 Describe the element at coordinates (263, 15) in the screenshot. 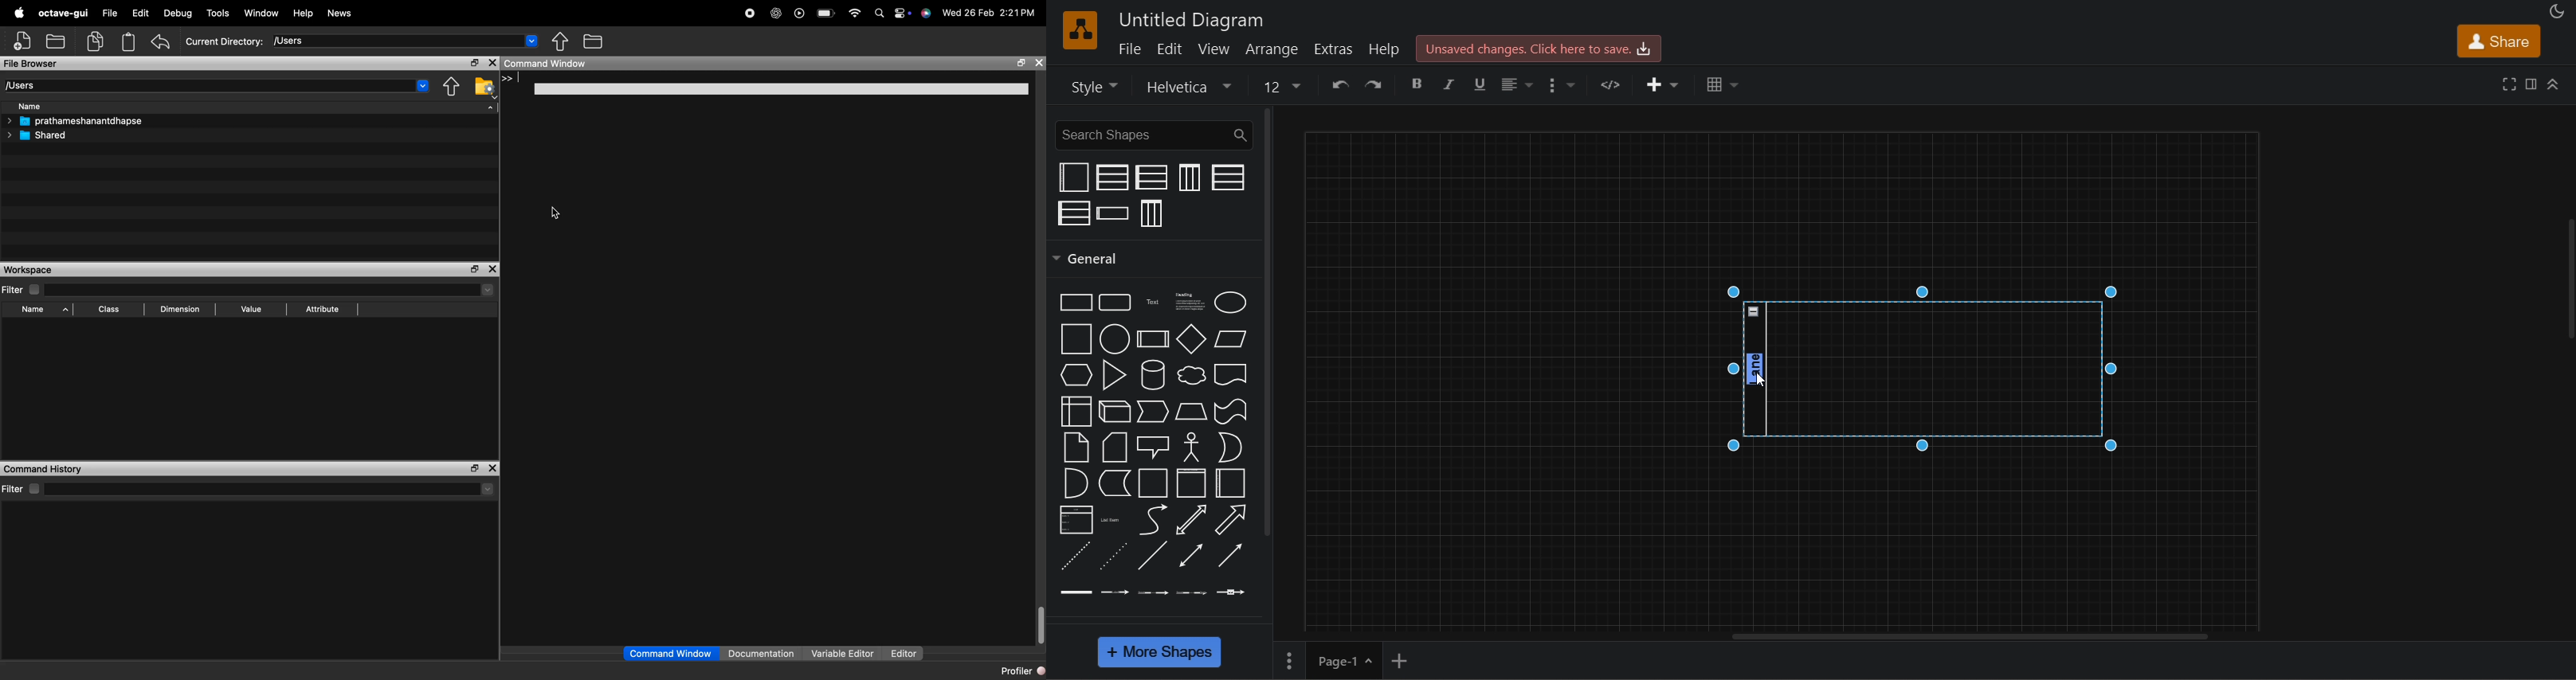

I see `Window` at that location.